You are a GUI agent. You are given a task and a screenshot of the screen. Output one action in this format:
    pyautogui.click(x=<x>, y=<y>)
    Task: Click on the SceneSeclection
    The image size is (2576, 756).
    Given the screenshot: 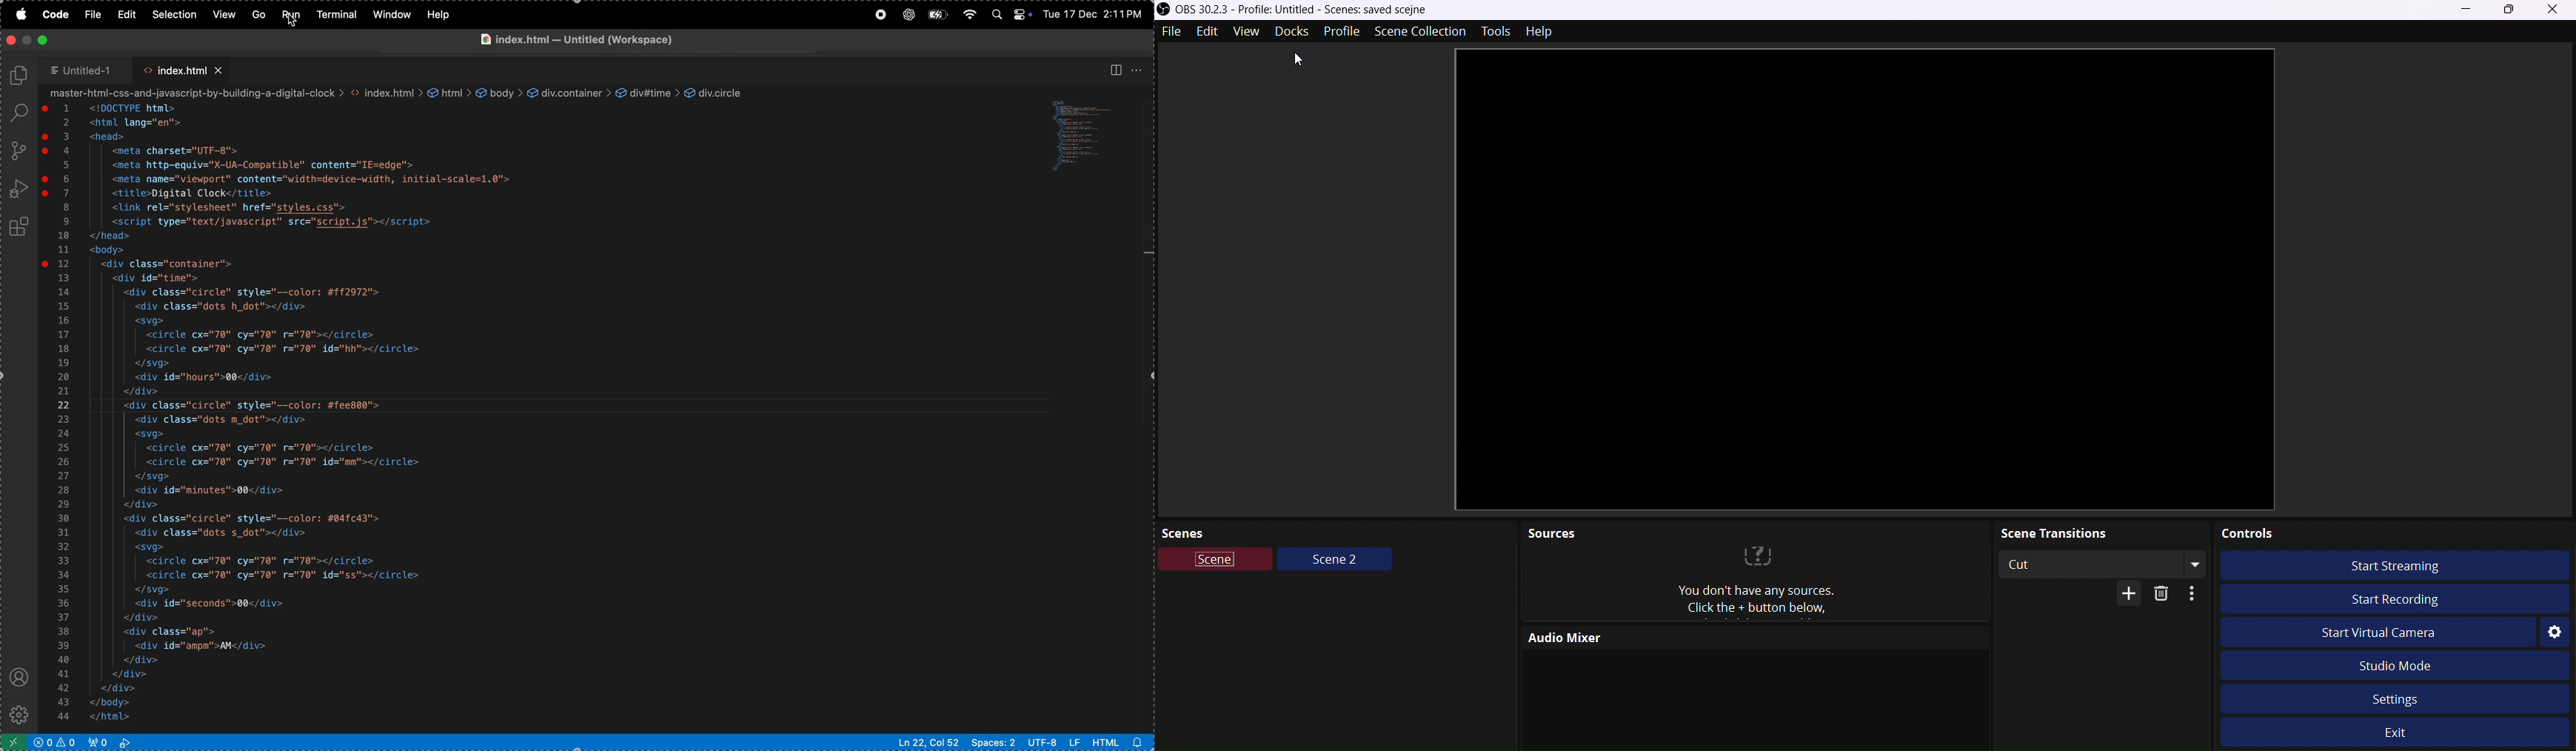 What is the action you would take?
    pyautogui.click(x=1419, y=31)
    